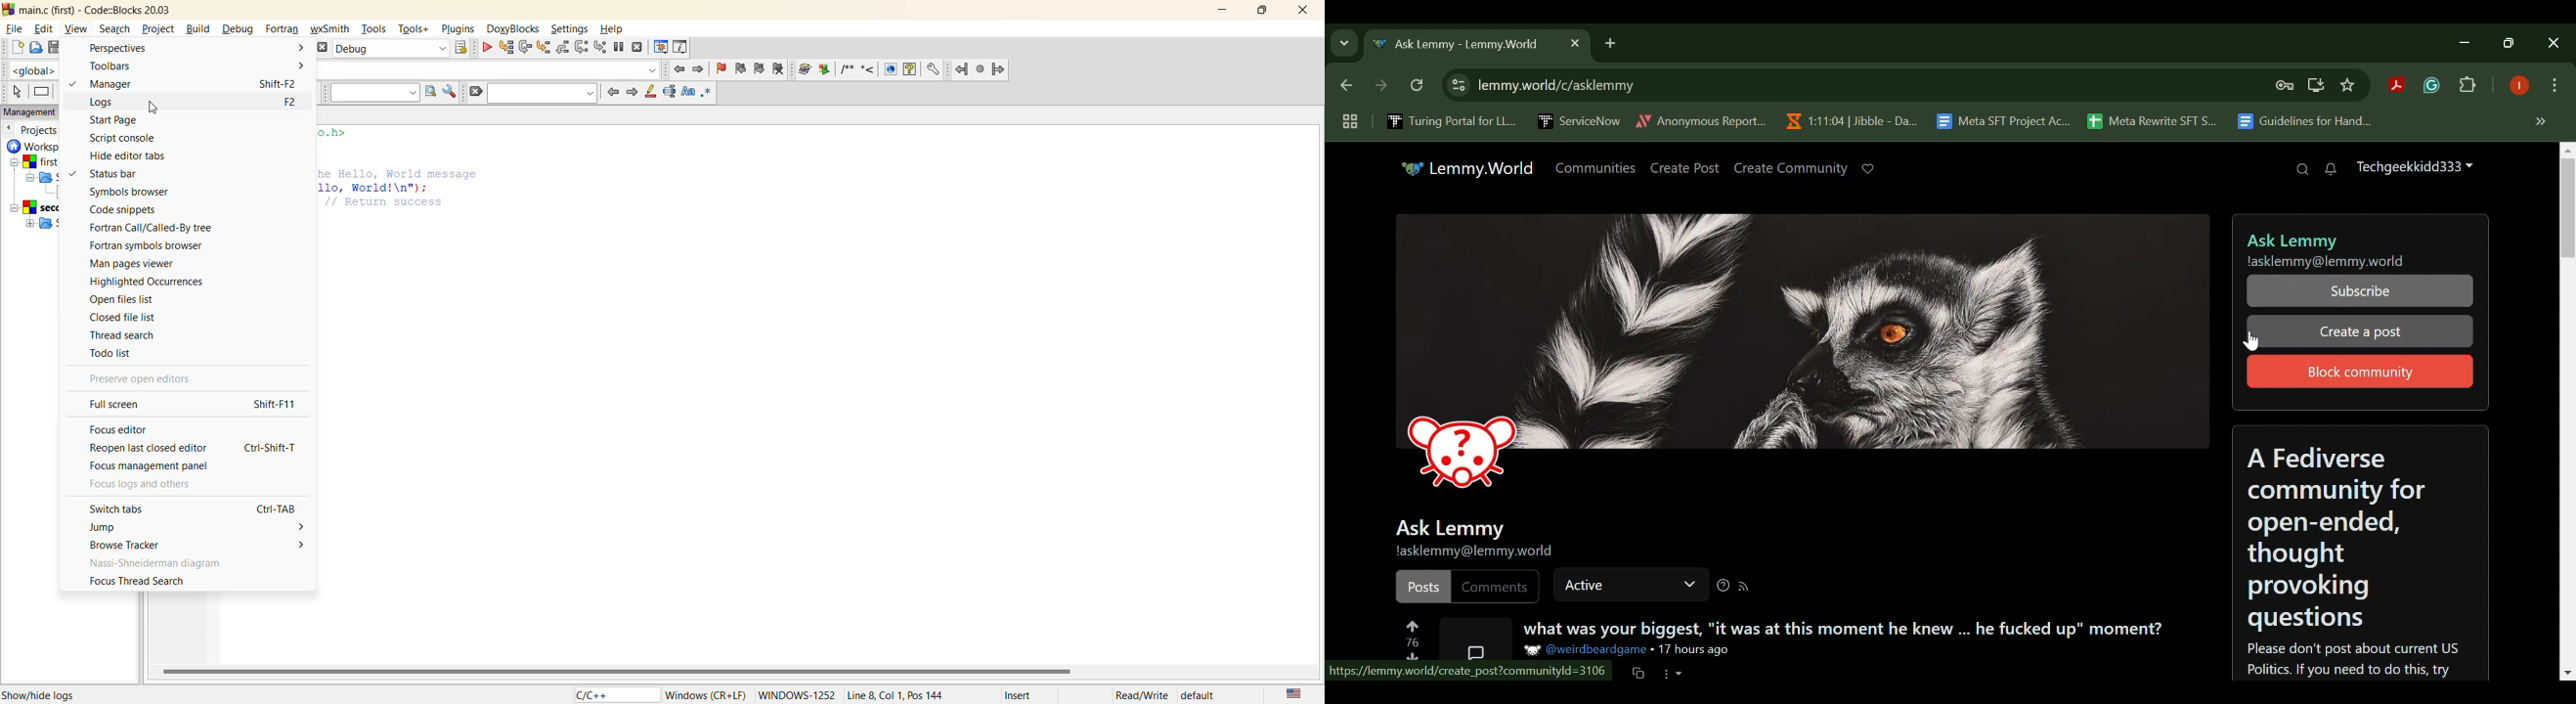 The height and width of the screenshot is (728, 2576). What do you see at coordinates (1789, 168) in the screenshot?
I see `Create Community` at bounding box center [1789, 168].